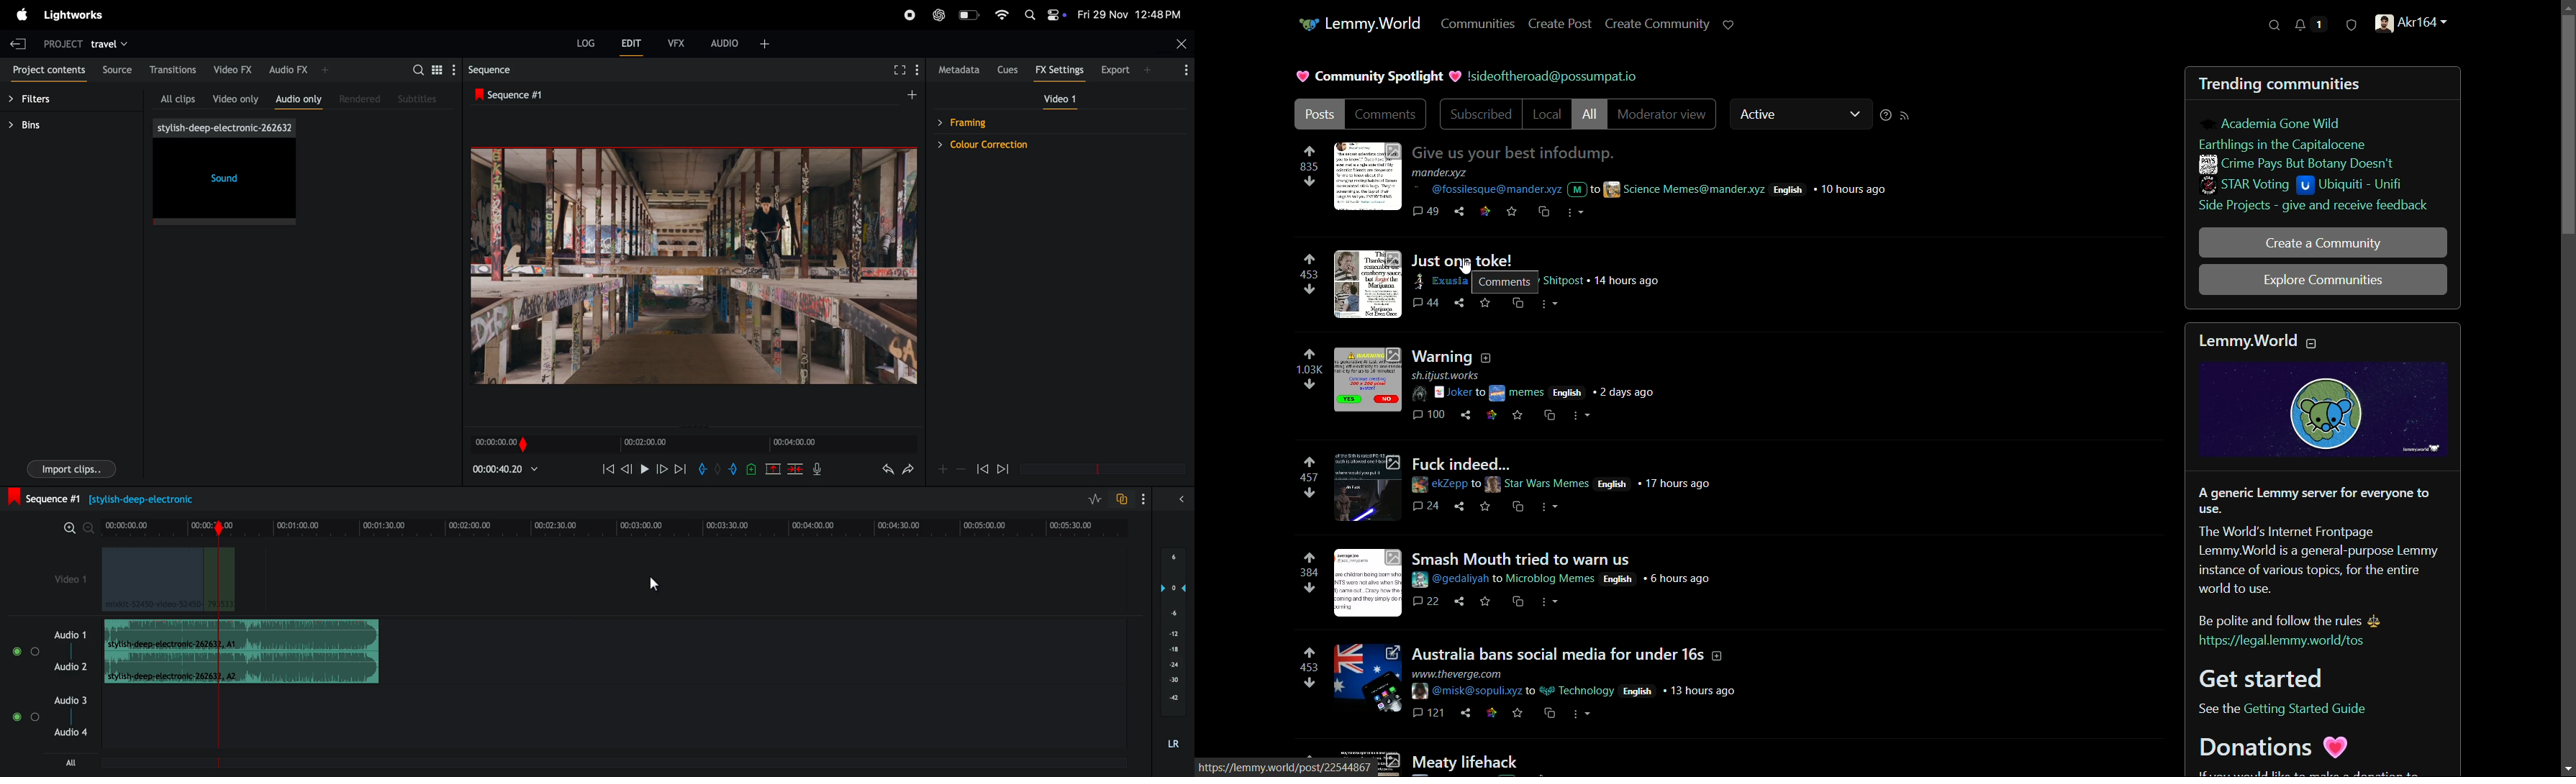  What do you see at coordinates (1312, 461) in the screenshot?
I see `upvote` at bounding box center [1312, 461].